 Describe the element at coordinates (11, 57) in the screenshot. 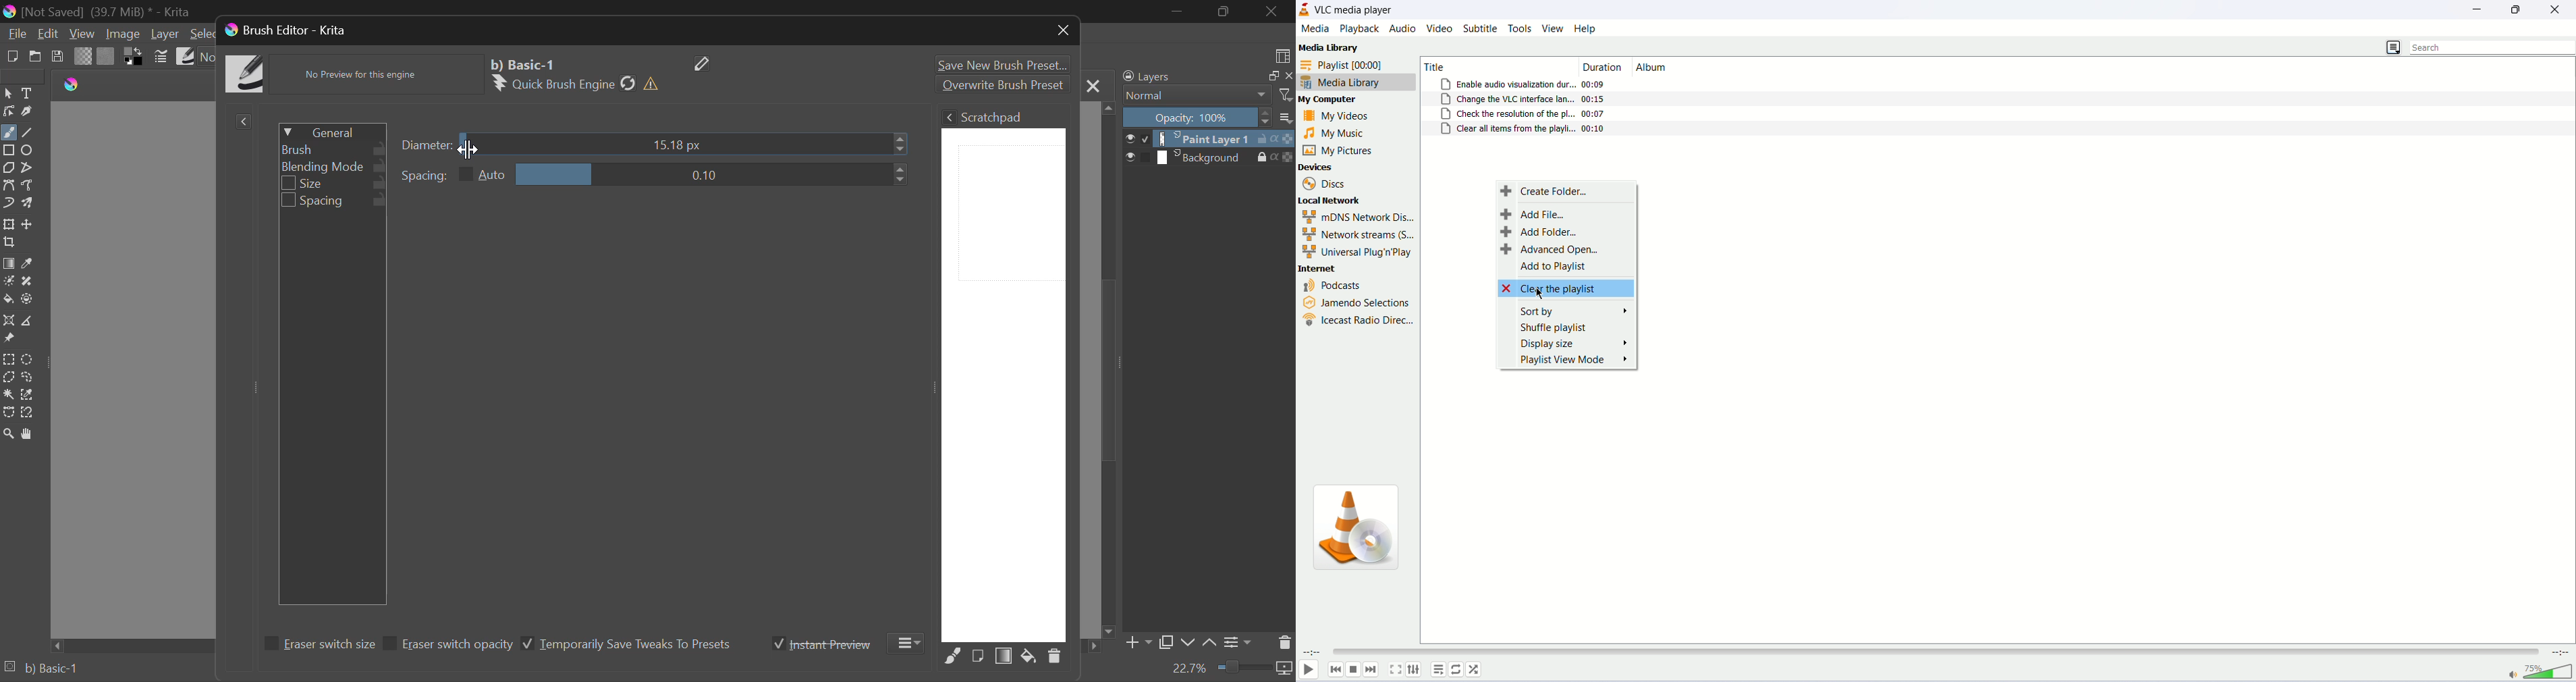

I see `New` at that location.